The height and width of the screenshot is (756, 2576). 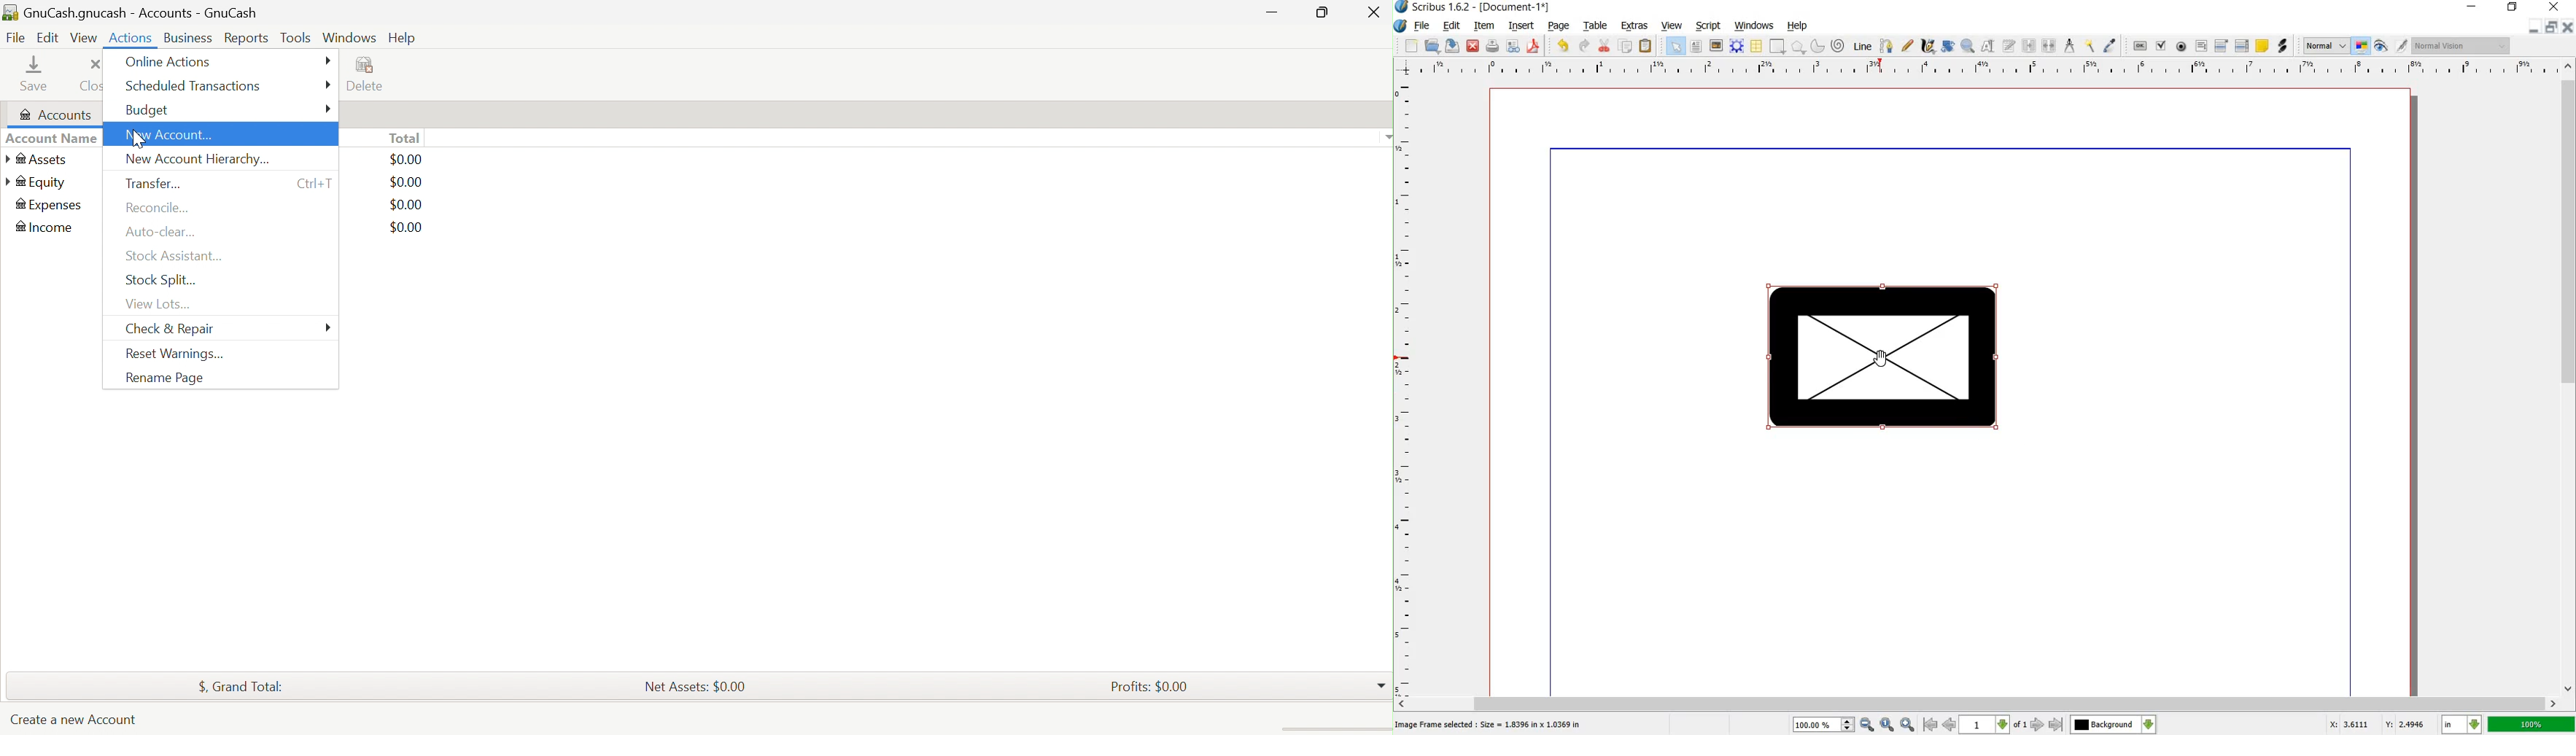 What do you see at coordinates (173, 136) in the screenshot?
I see `New Account` at bounding box center [173, 136].